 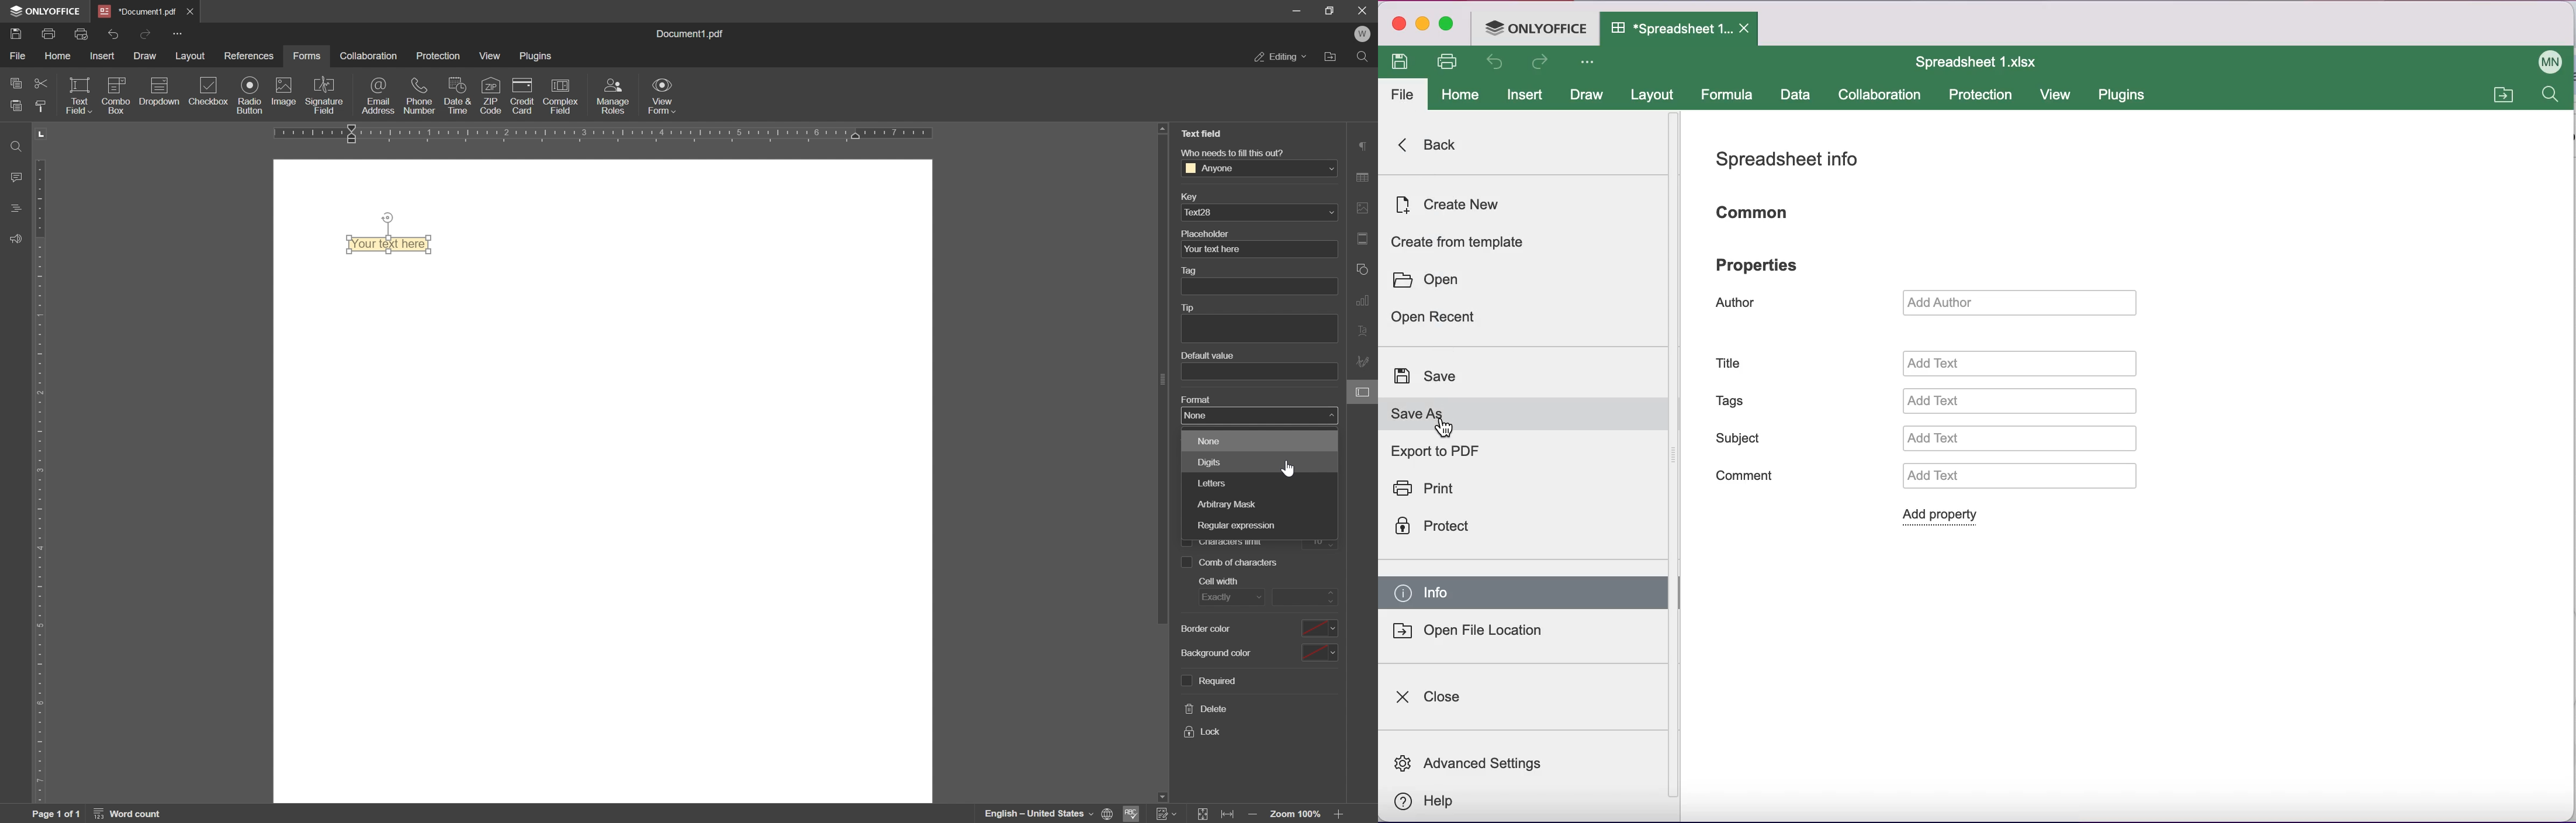 What do you see at coordinates (1363, 11) in the screenshot?
I see `close` at bounding box center [1363, 11].